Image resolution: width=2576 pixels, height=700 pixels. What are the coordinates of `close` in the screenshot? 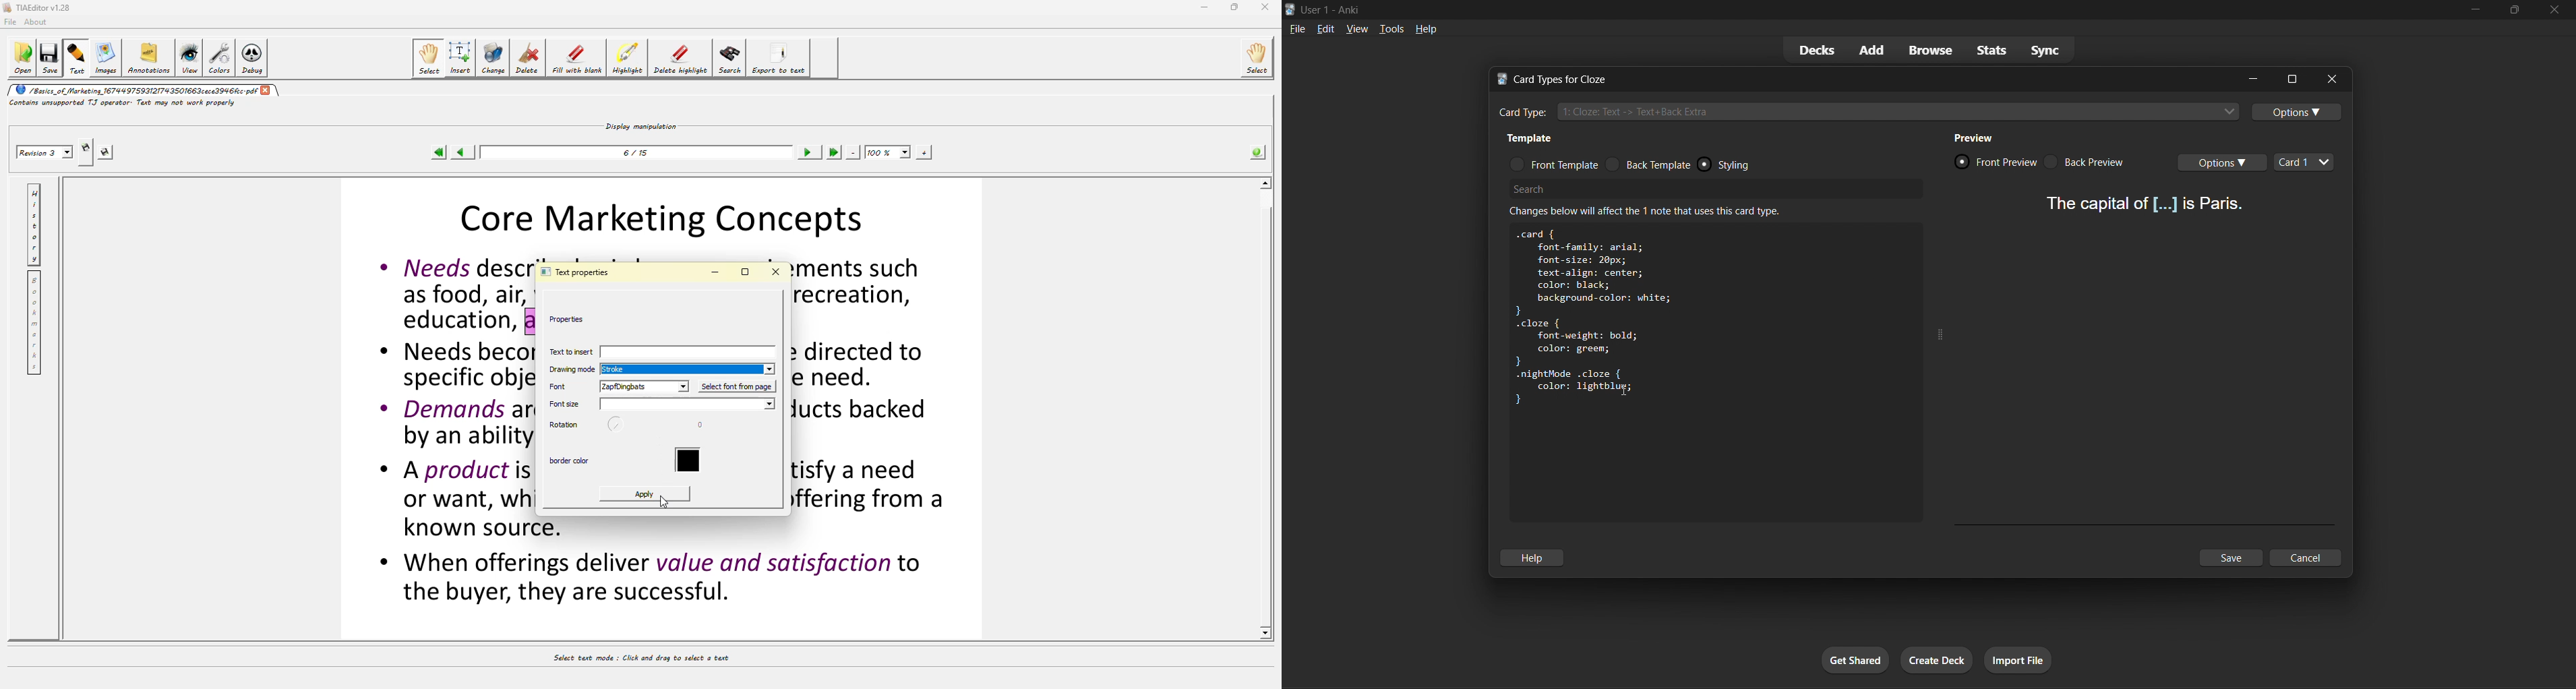 It's located at (780, 271).